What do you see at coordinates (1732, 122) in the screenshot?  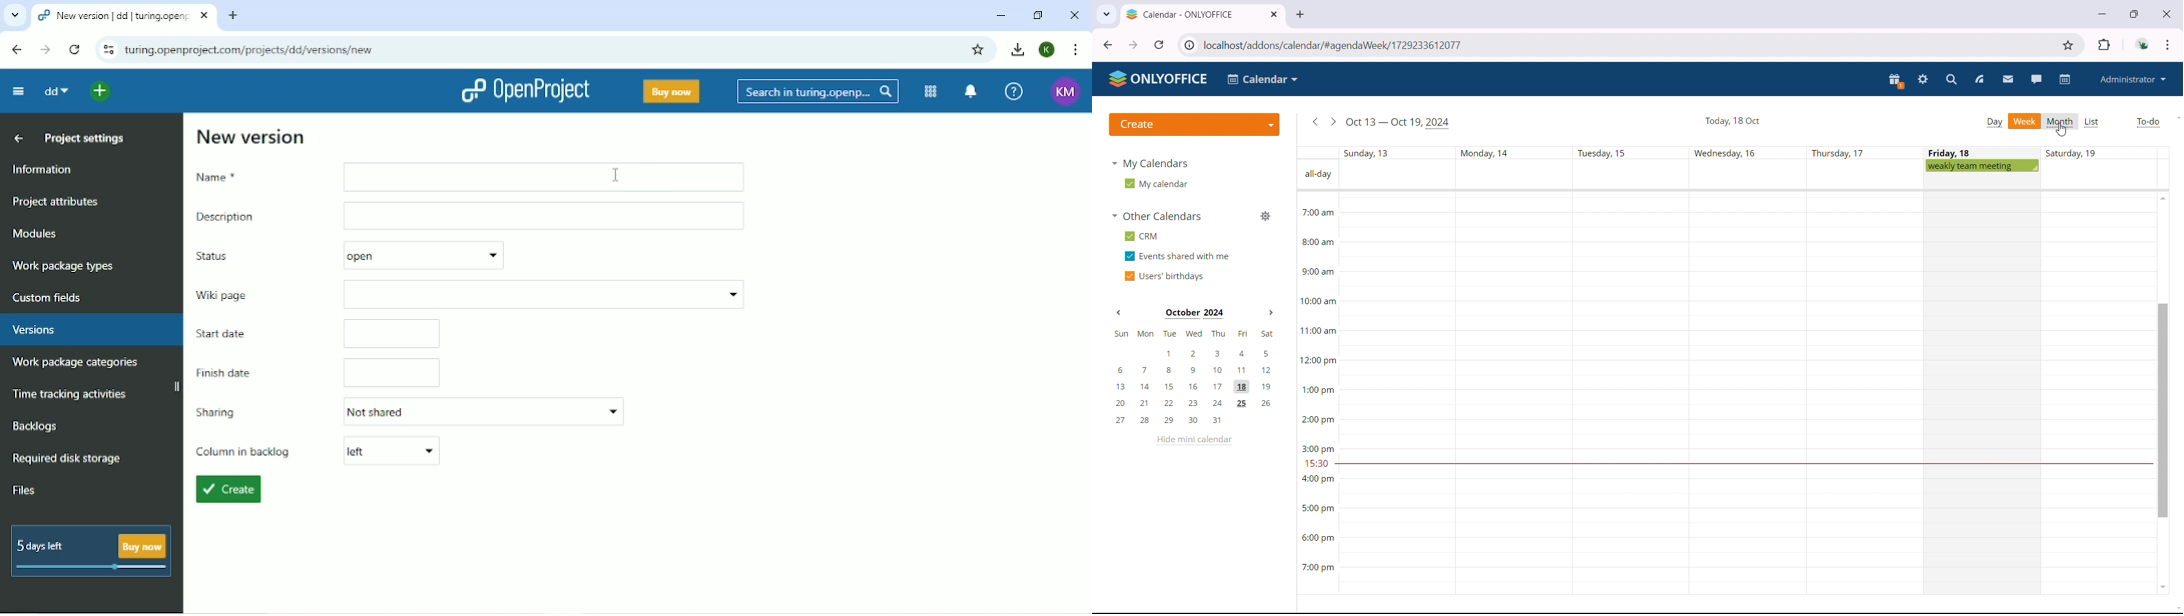 I see `current date` at bounding box center [1732, 122].